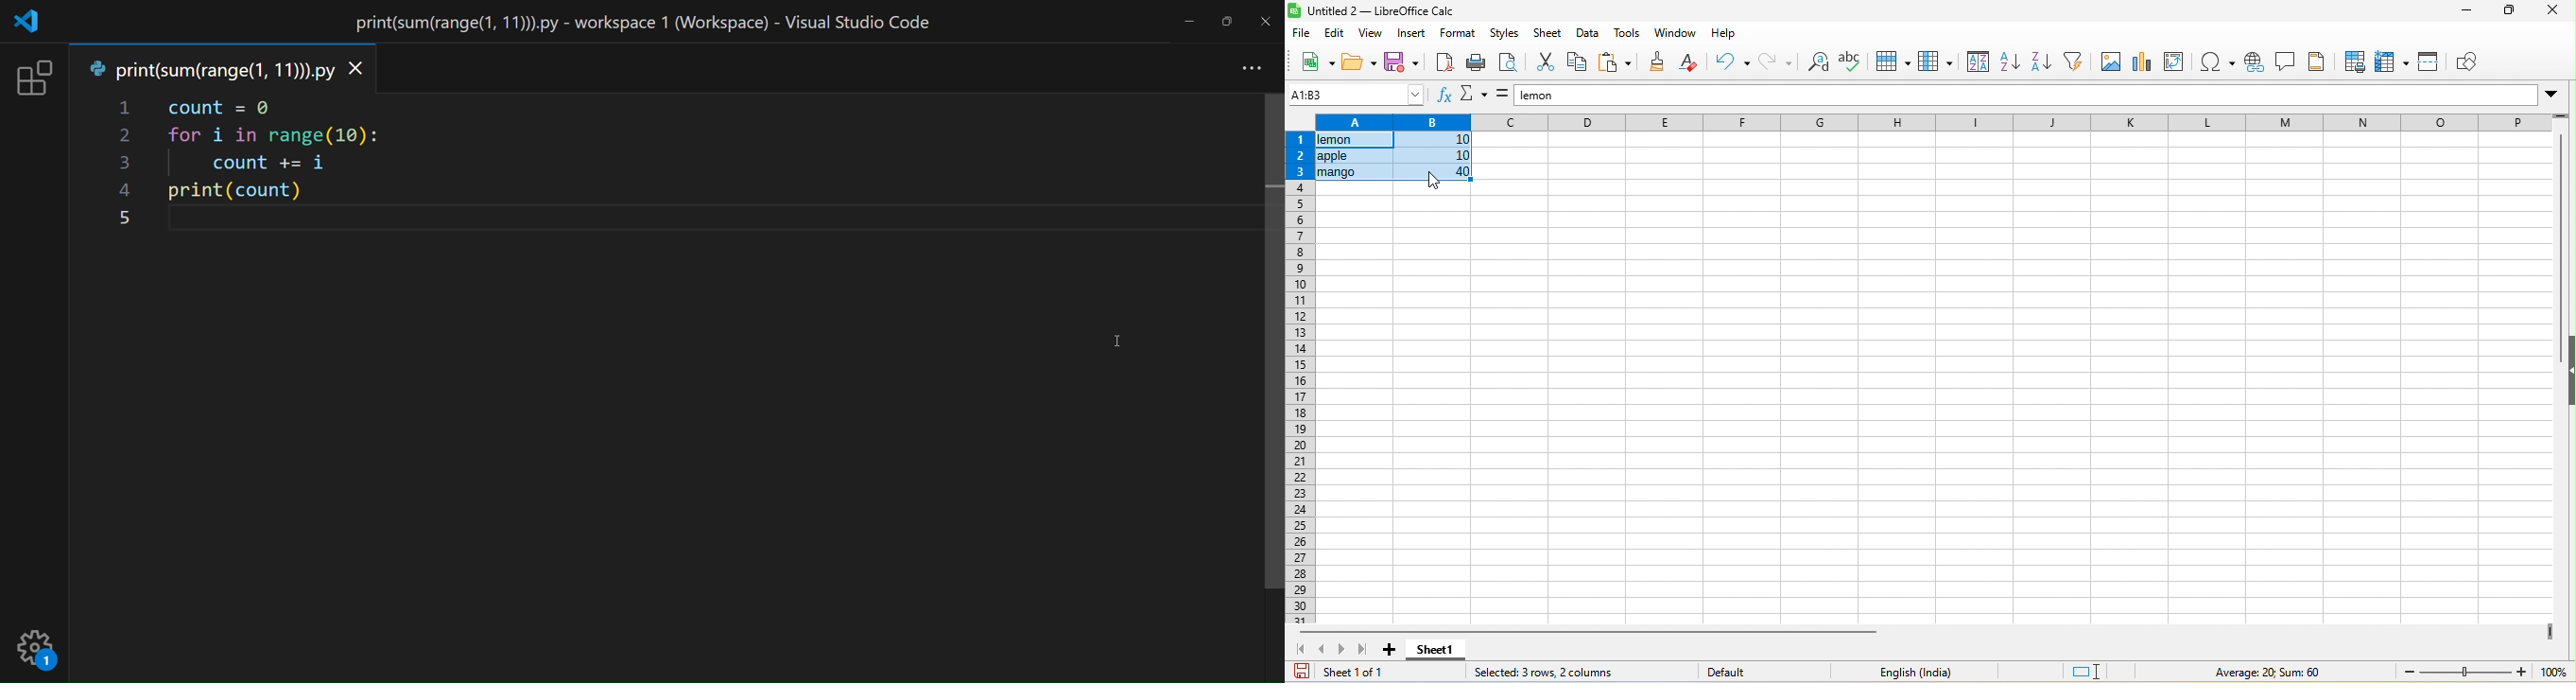 This screenshot has height=700, width=2576. What do you see at coordinates (1689, 64) in the screenshot?
I see `clear direct formatting` at bounding box center [1689, 64].